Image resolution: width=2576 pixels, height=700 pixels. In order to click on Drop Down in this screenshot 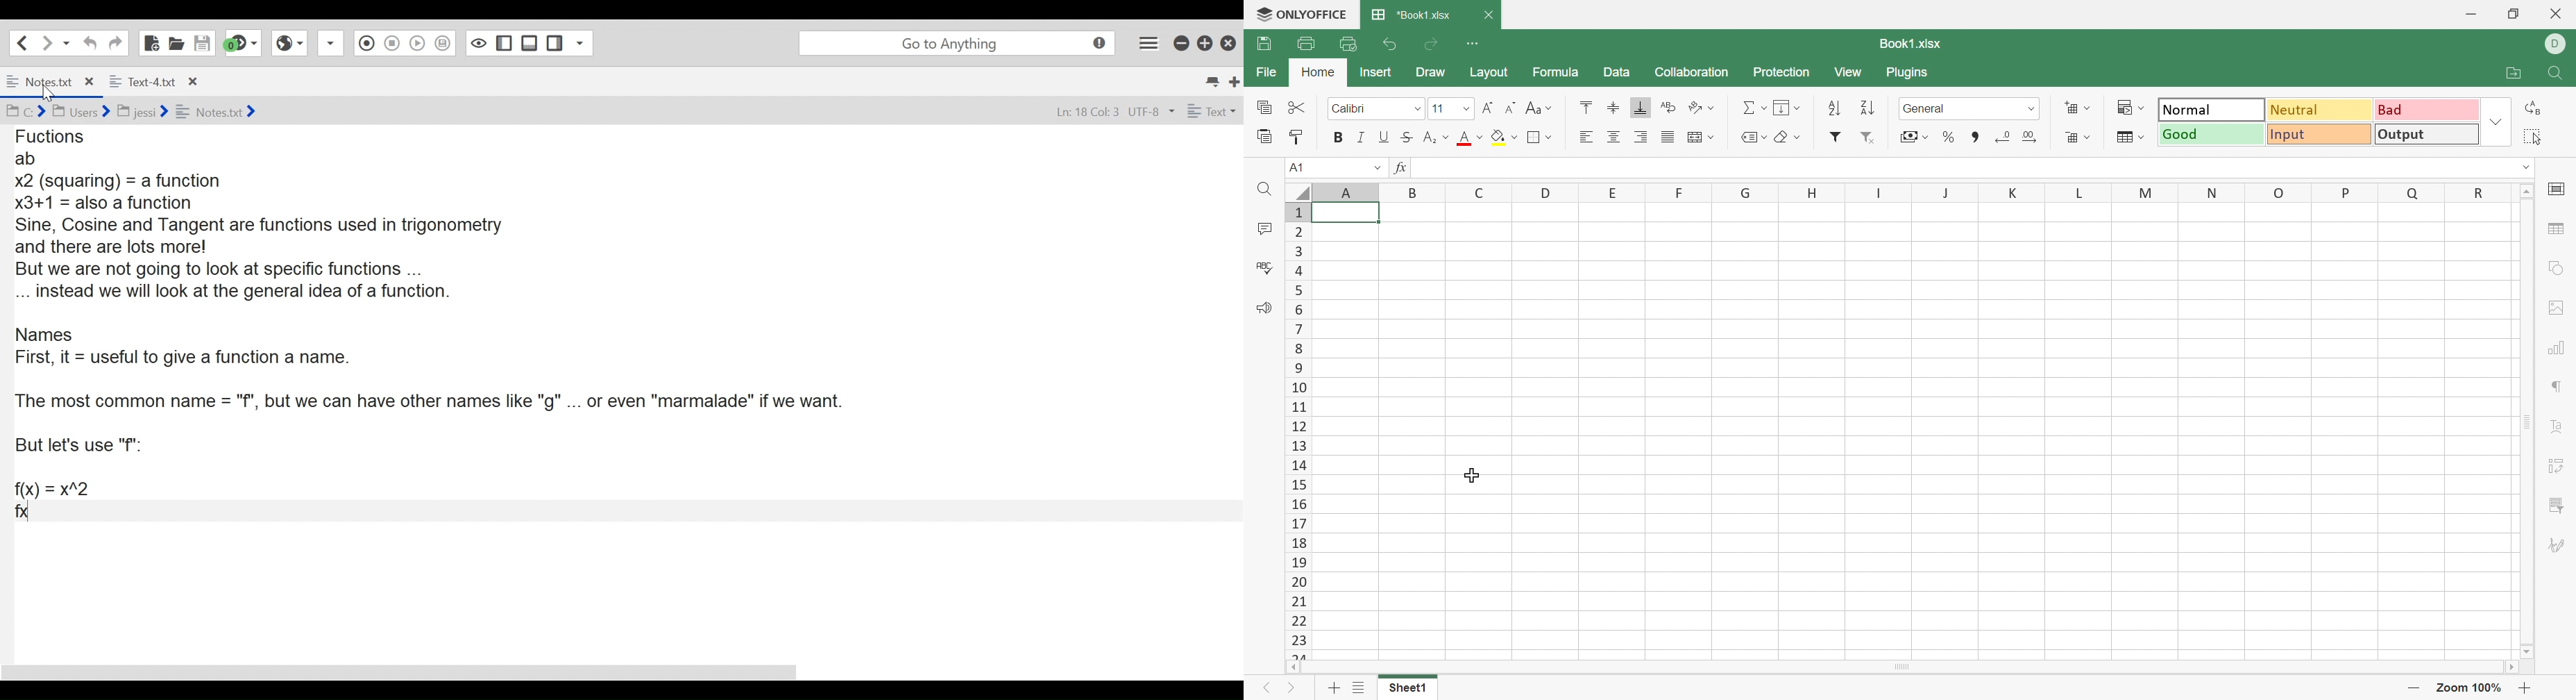, I will do `click(1421, 108)`.